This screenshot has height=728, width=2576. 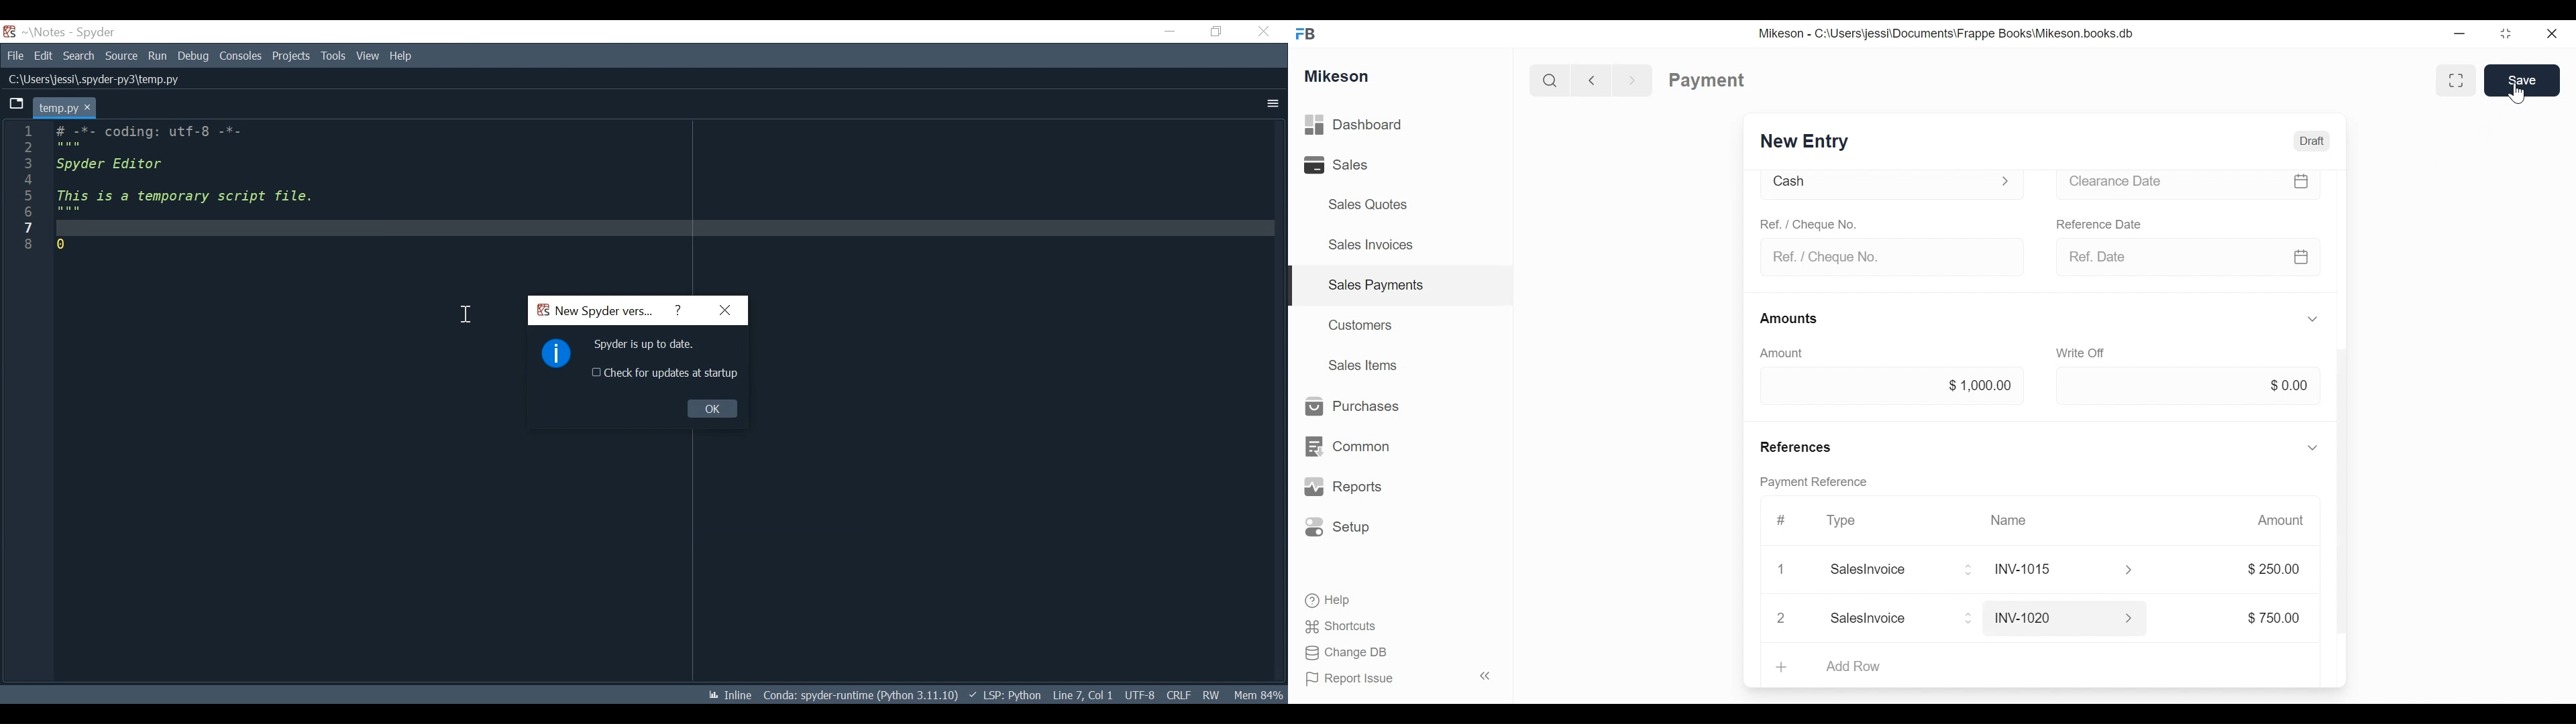 What do you see at coordinates (2313, 446) in the screenshot?
I see `Hide` at bounding box center [2313, 446].